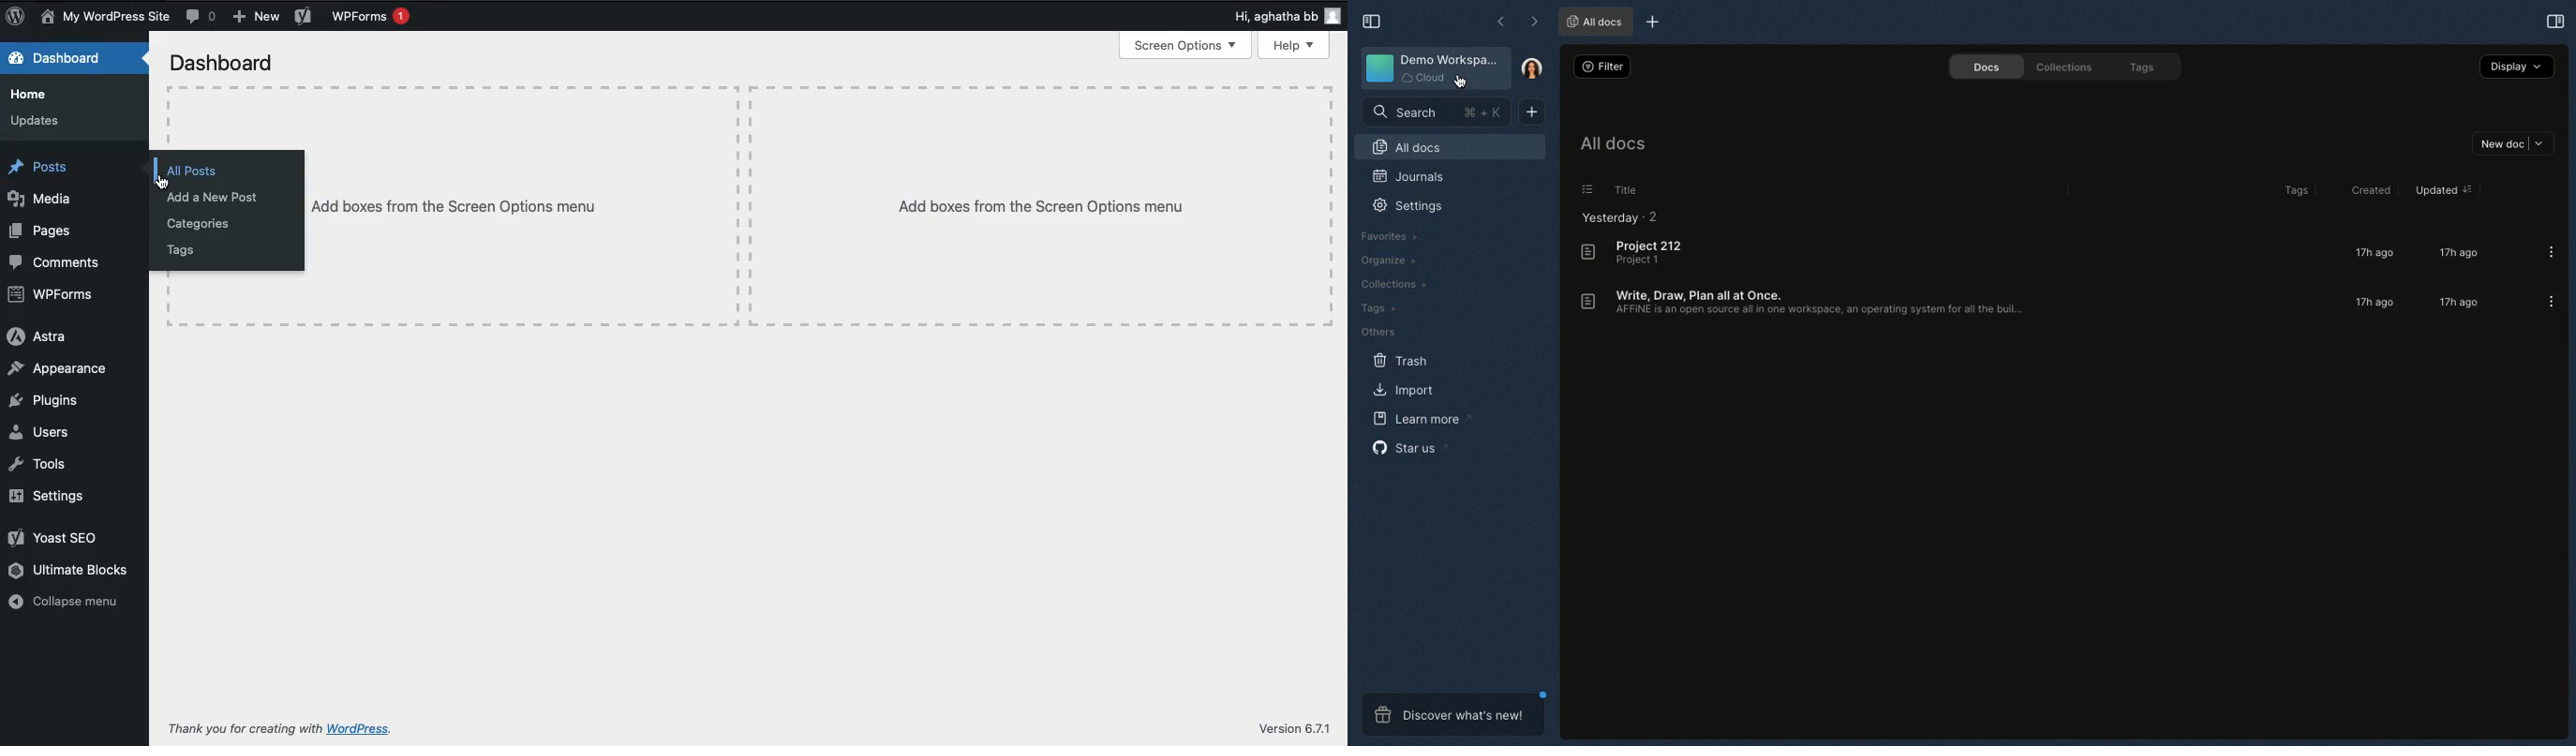 The width and height of the screenshot is (2576, 756). I want to click on Name, so click(108, 18).